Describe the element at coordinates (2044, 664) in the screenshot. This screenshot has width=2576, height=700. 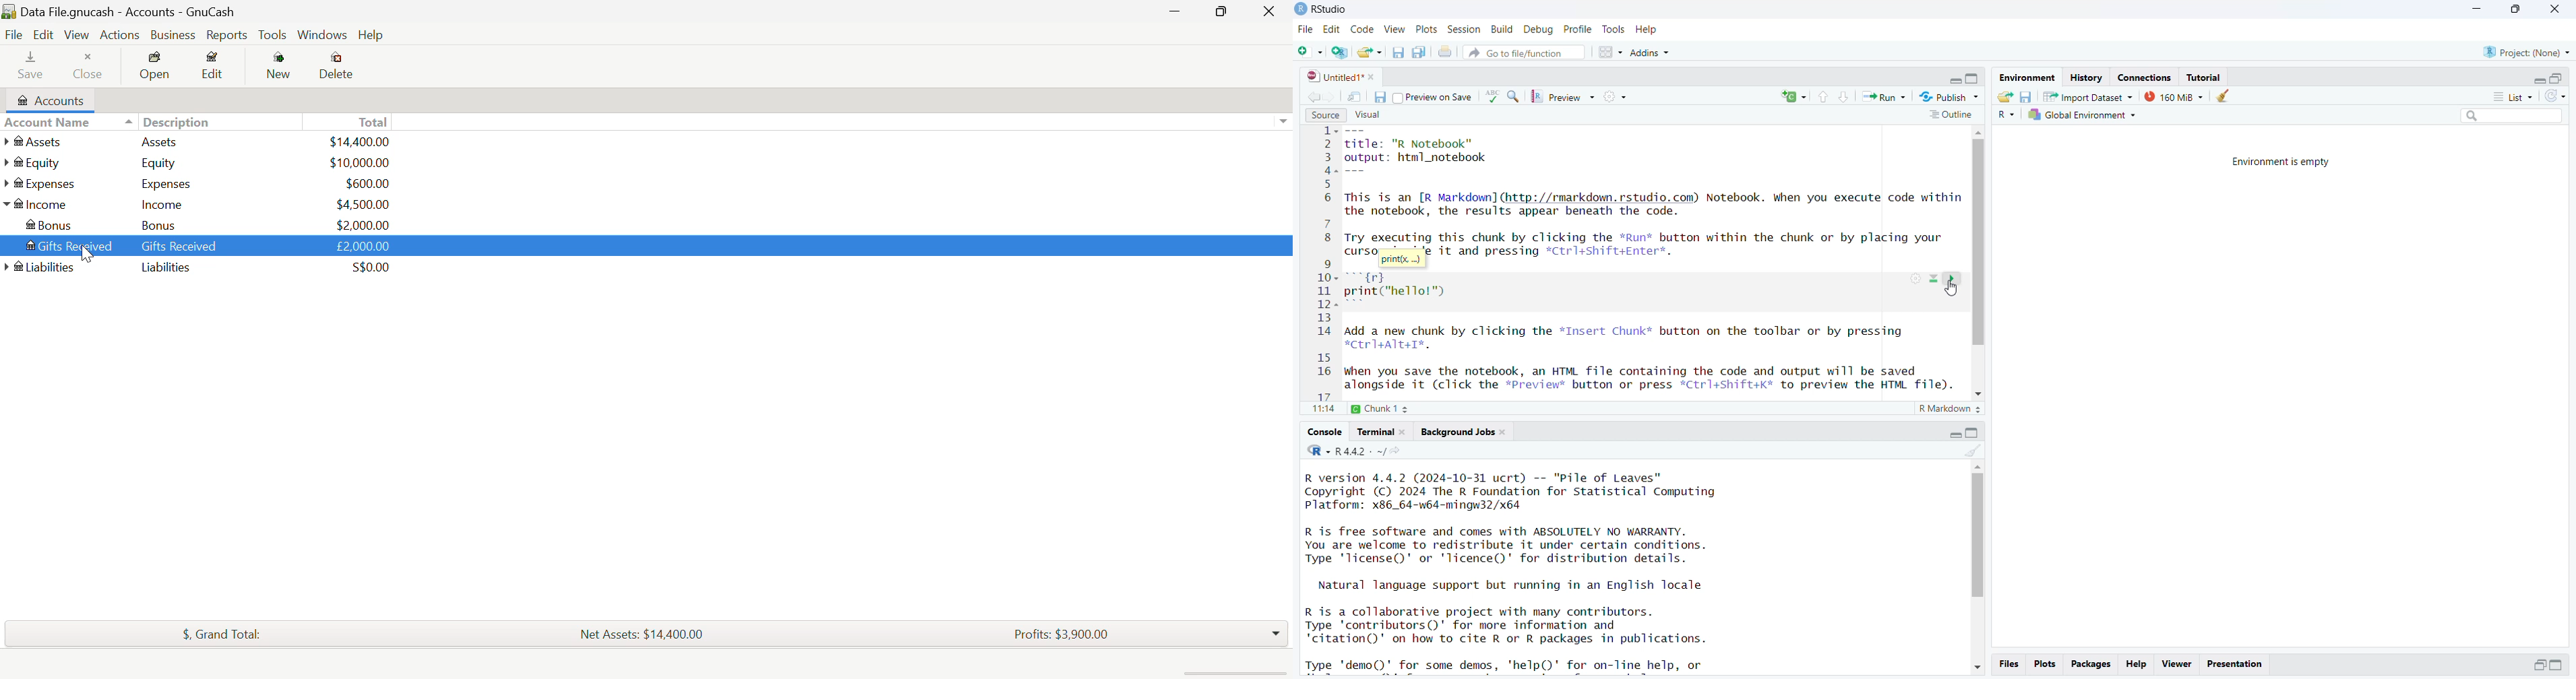
I see `plots` at that location.